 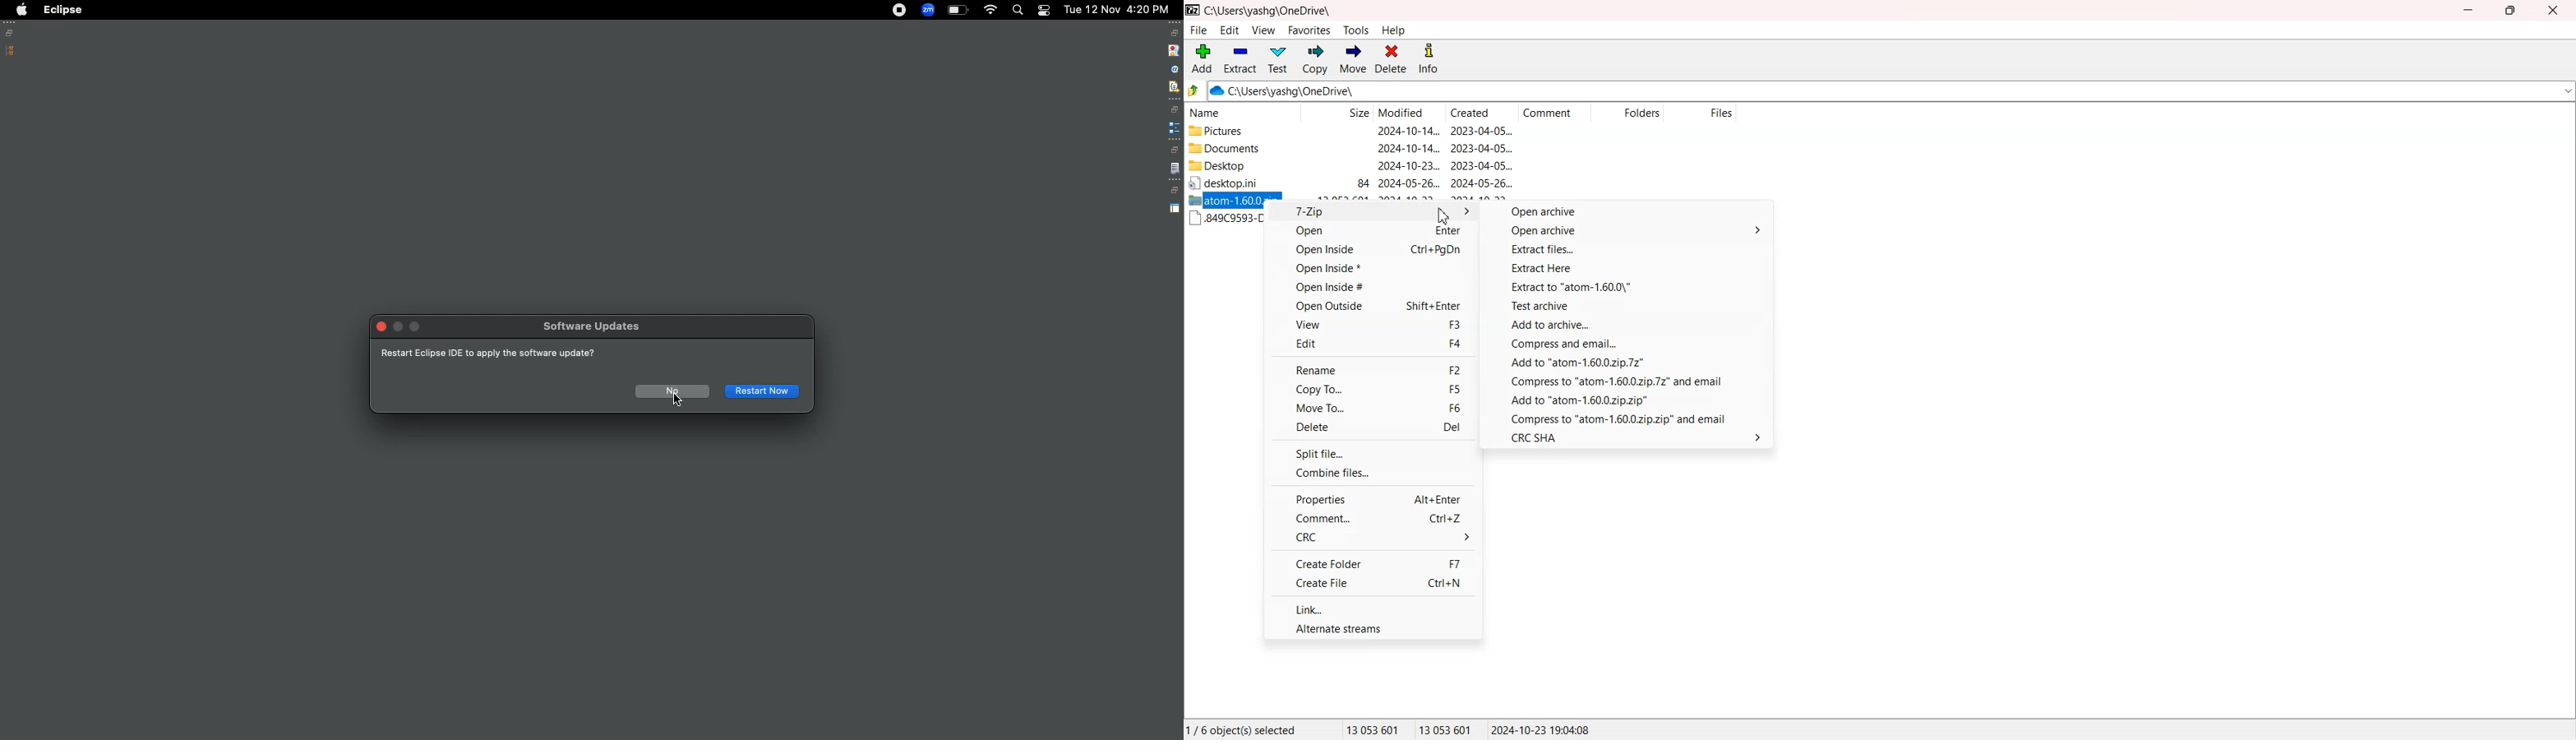 I want to click on 2024-05-26, so click(x=1482, y=183).